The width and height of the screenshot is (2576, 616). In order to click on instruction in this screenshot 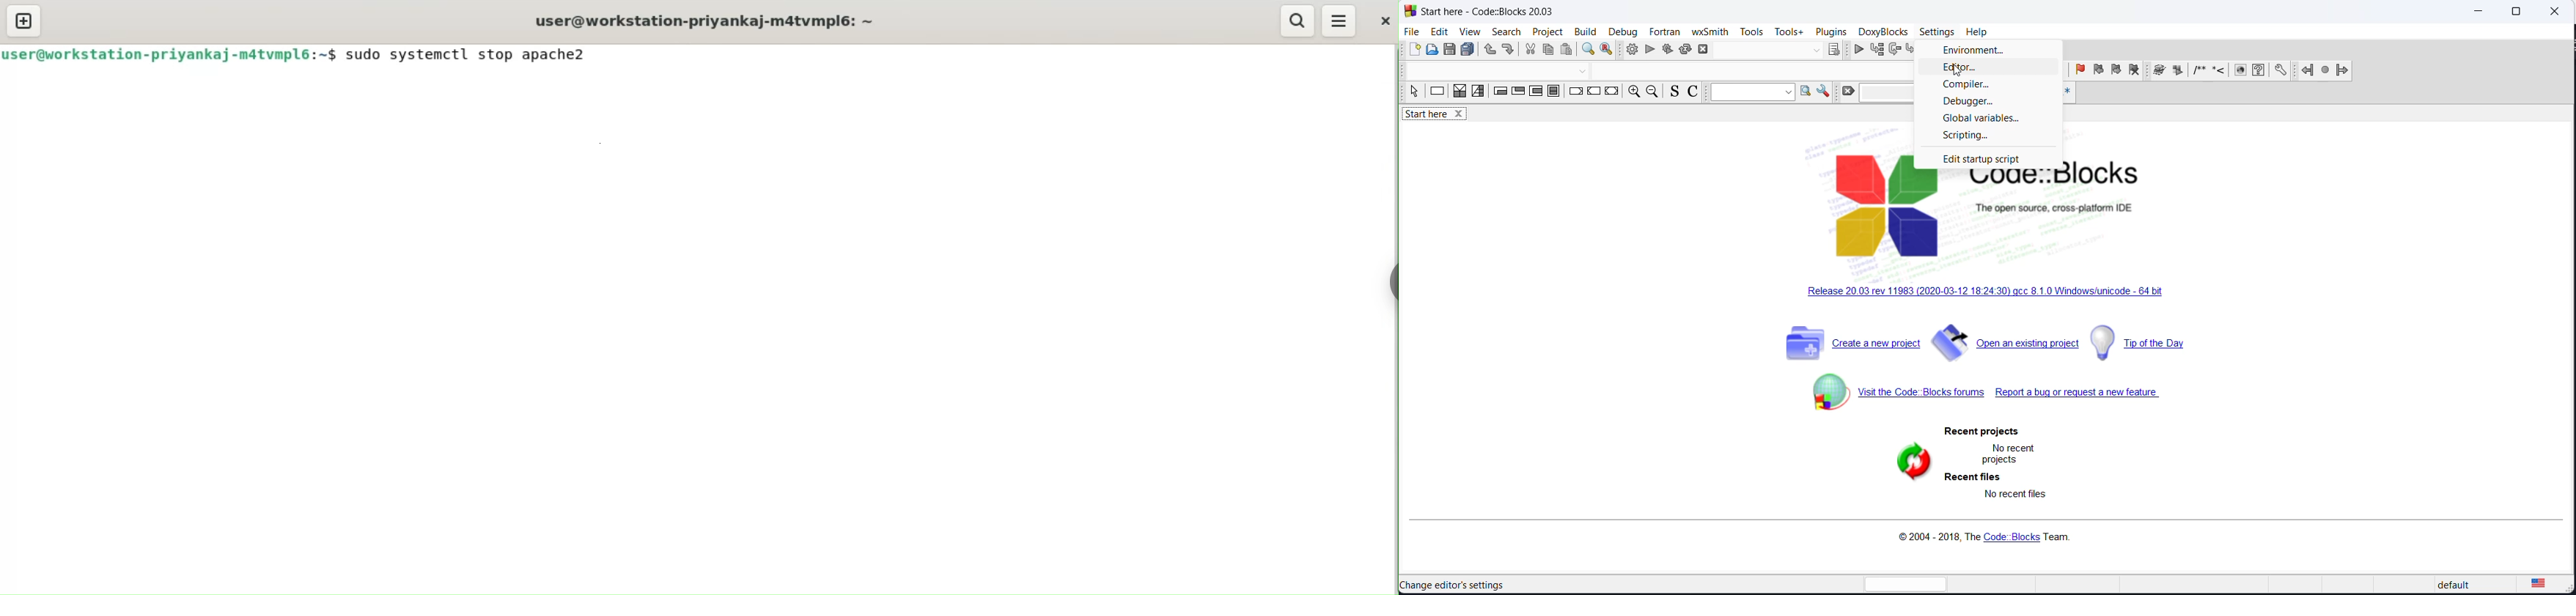, I will do `click(1437, 93)`.